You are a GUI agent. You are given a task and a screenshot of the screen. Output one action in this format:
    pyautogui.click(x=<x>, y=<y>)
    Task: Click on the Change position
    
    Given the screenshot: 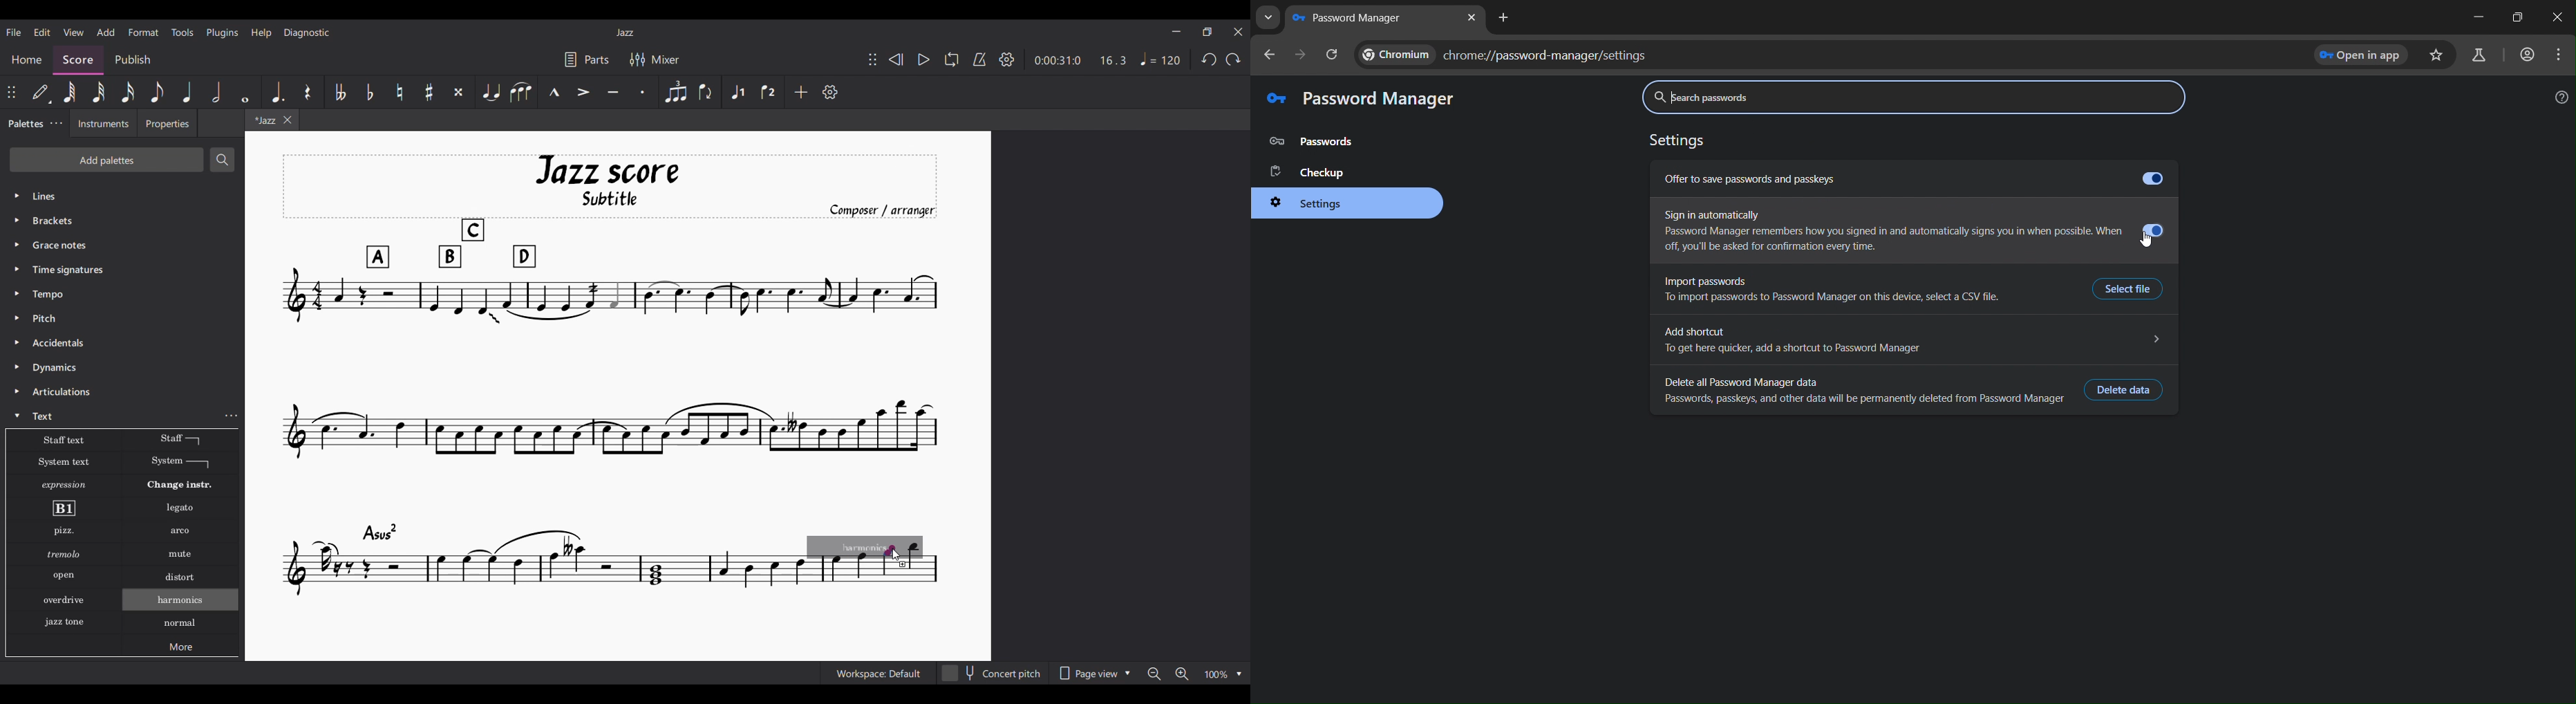 What is the action you would take?
    pyautogui.click(x=11, y=92)
    